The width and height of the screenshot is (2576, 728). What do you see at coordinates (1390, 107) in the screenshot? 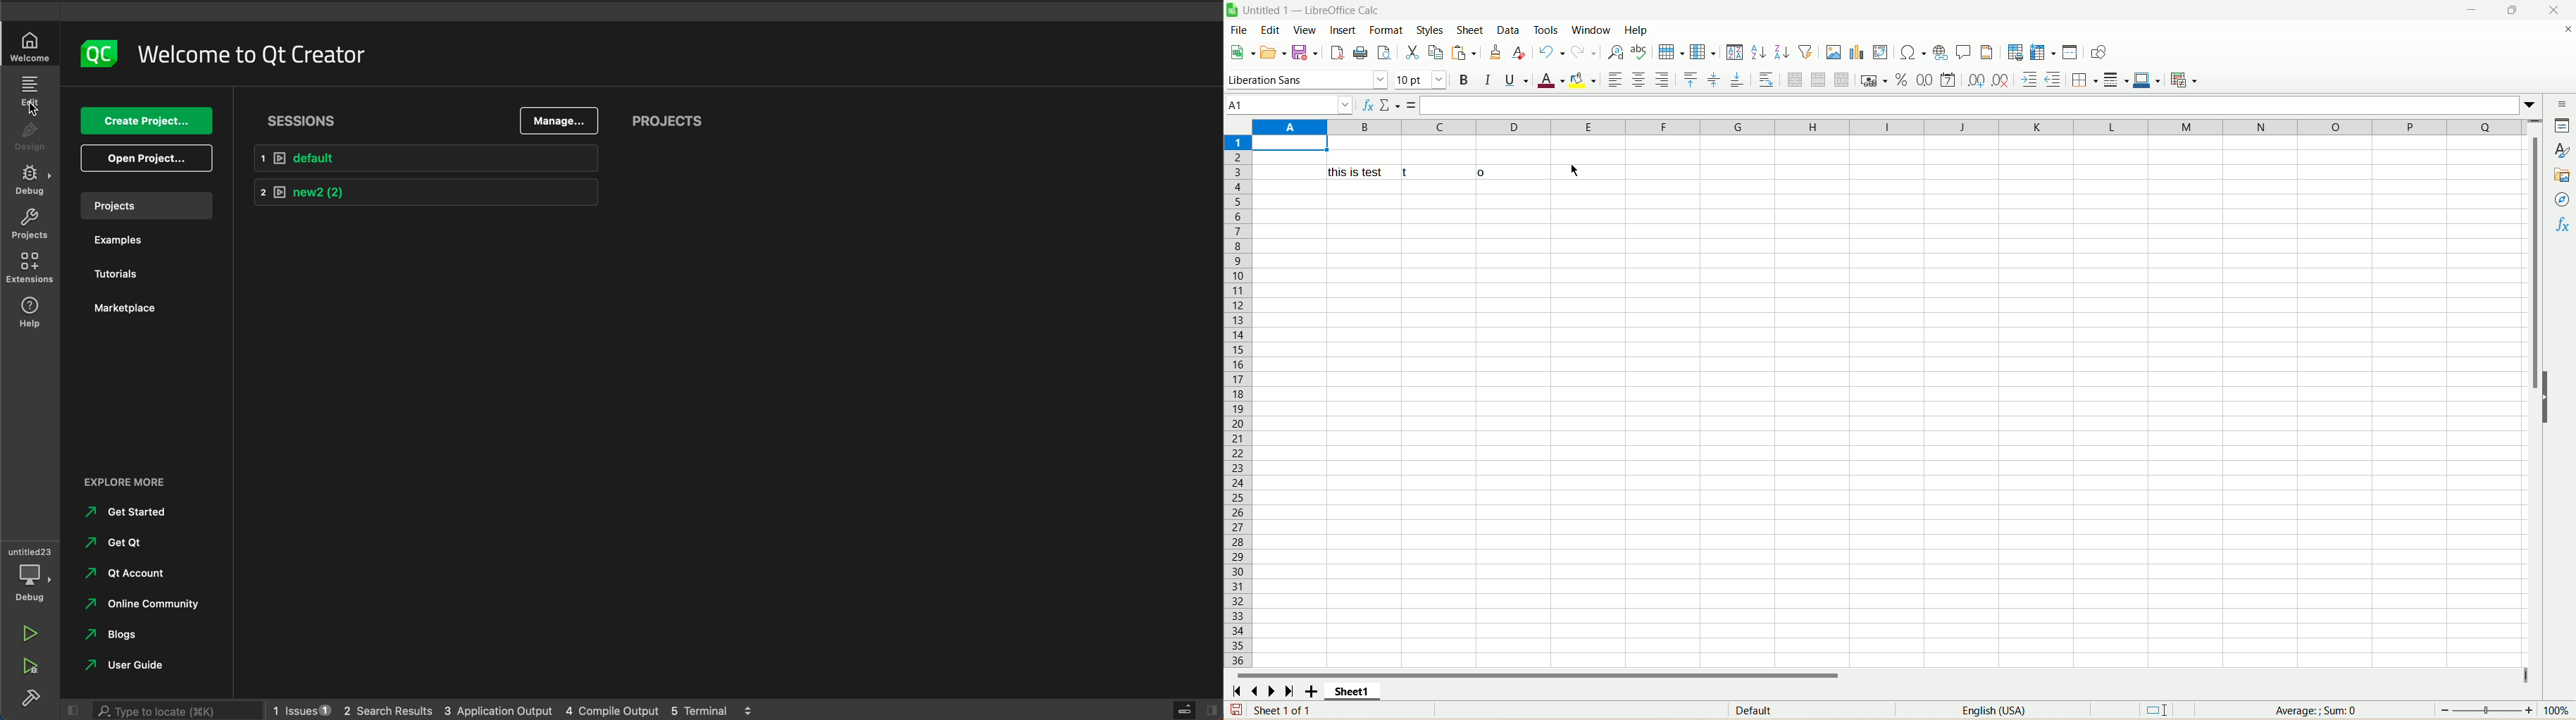
I see `select function` at bounding box center [1390, 107].